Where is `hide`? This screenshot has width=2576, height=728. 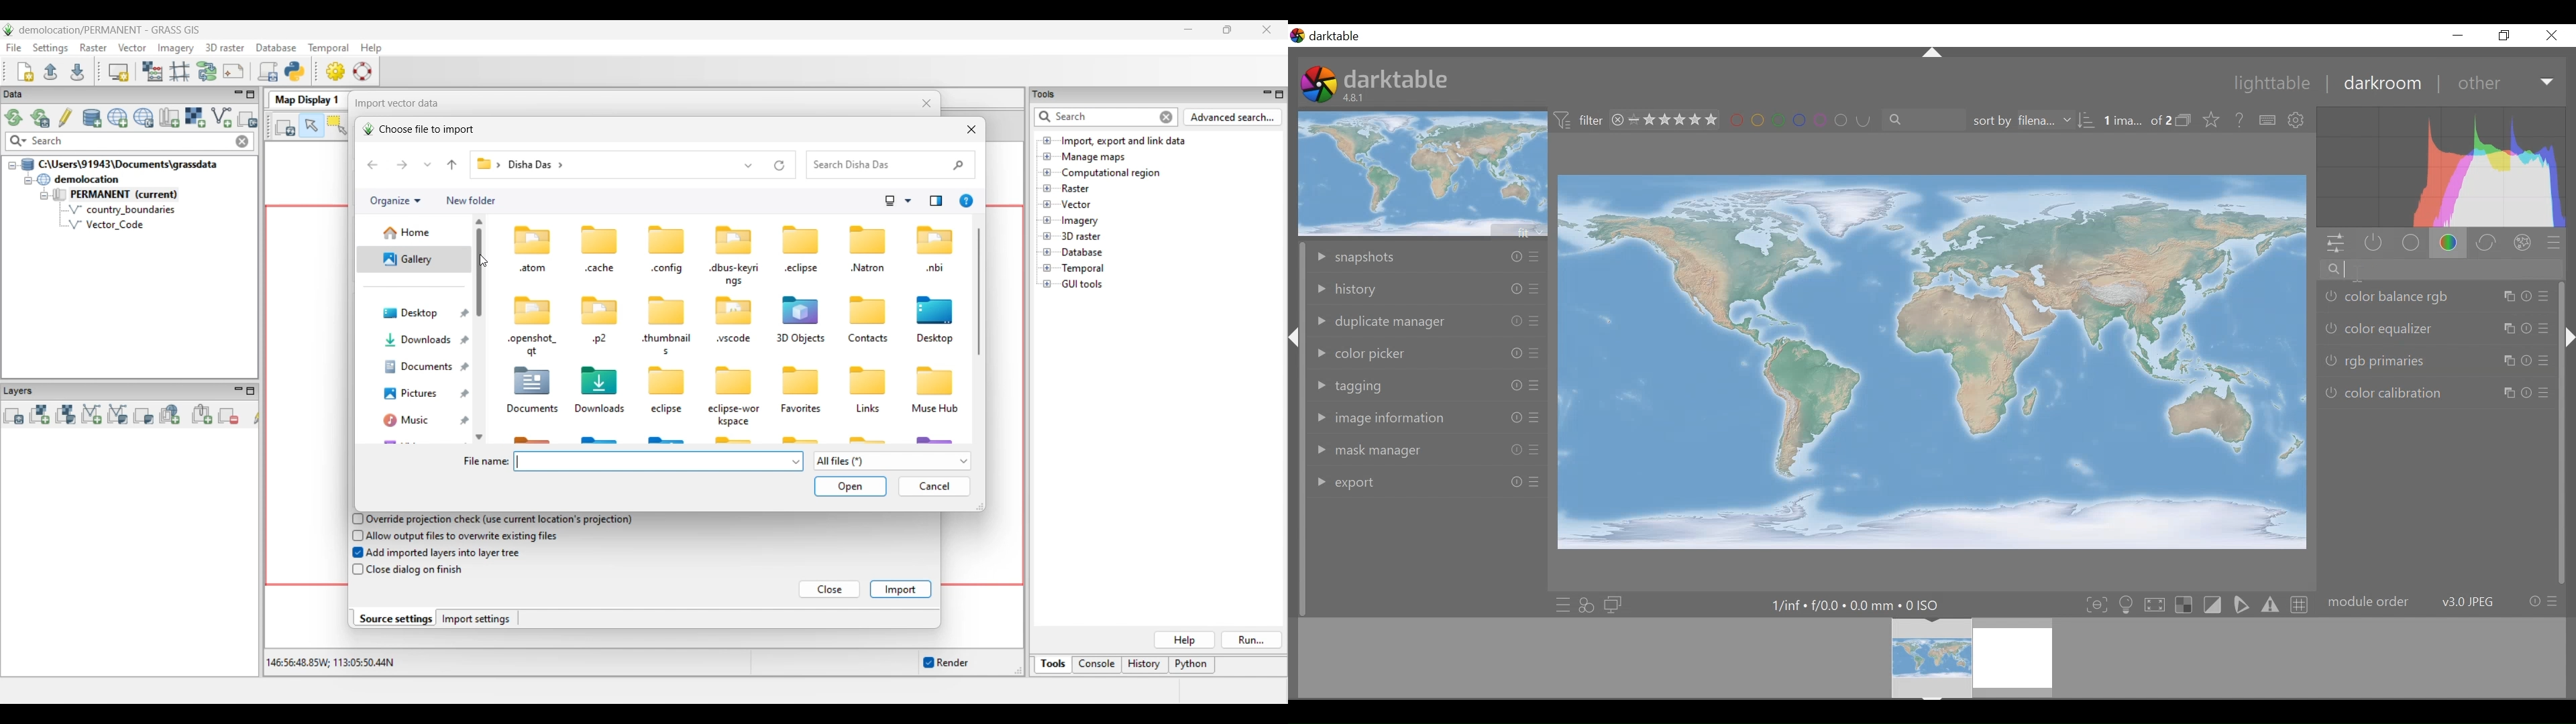
hide is located at coordinates (2568, 339).